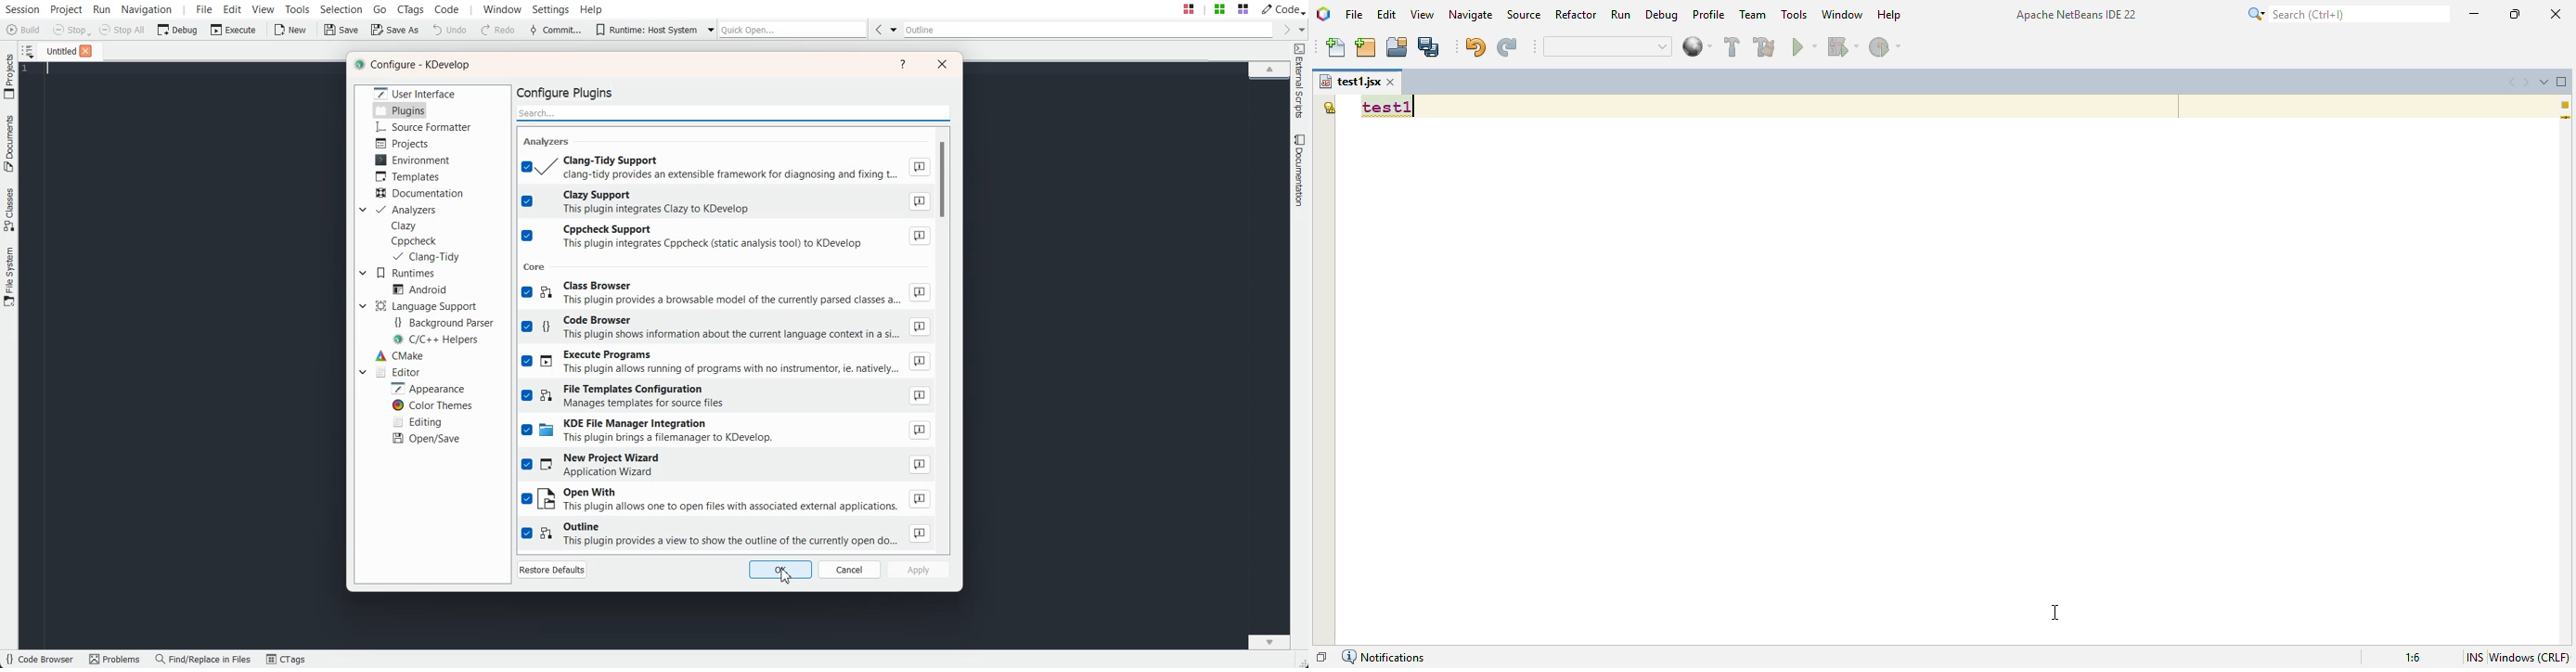  Describe the element at coordinates (1801, 47) in the screenshot. I see `run project` at that location.